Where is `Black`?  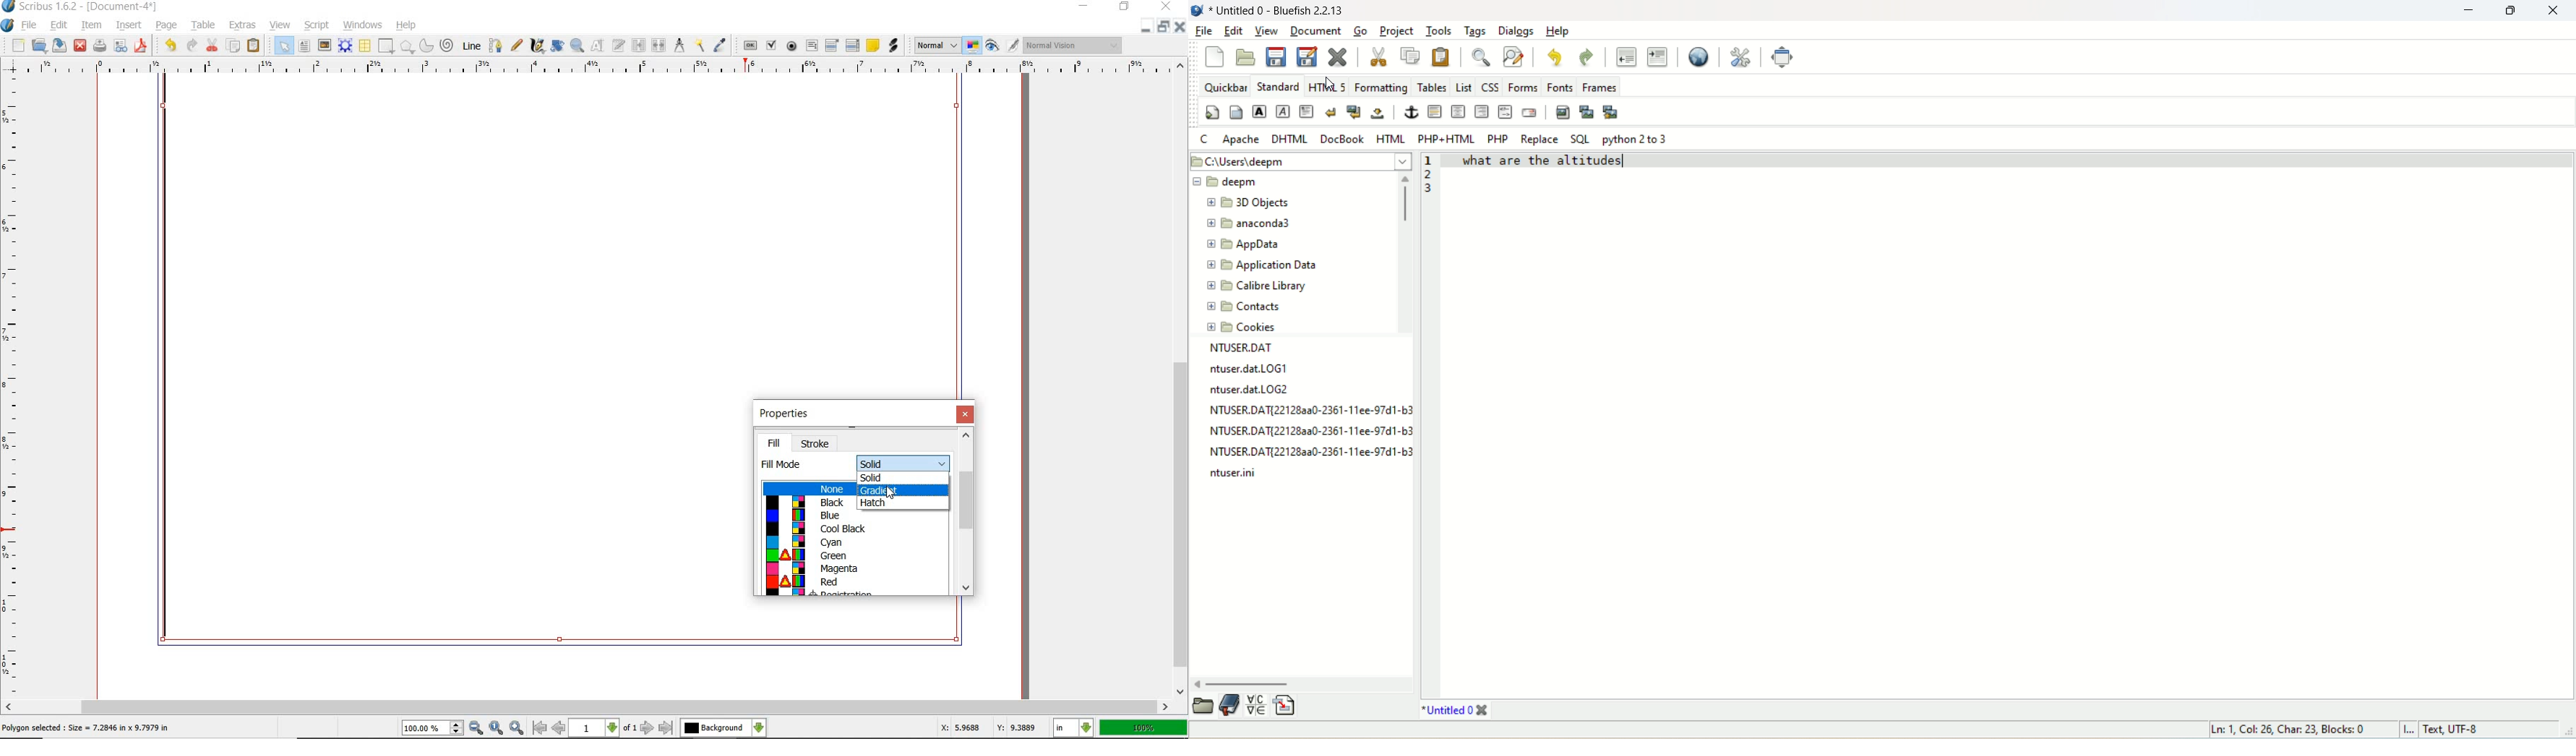
Black is located at coordinates (811, 502).